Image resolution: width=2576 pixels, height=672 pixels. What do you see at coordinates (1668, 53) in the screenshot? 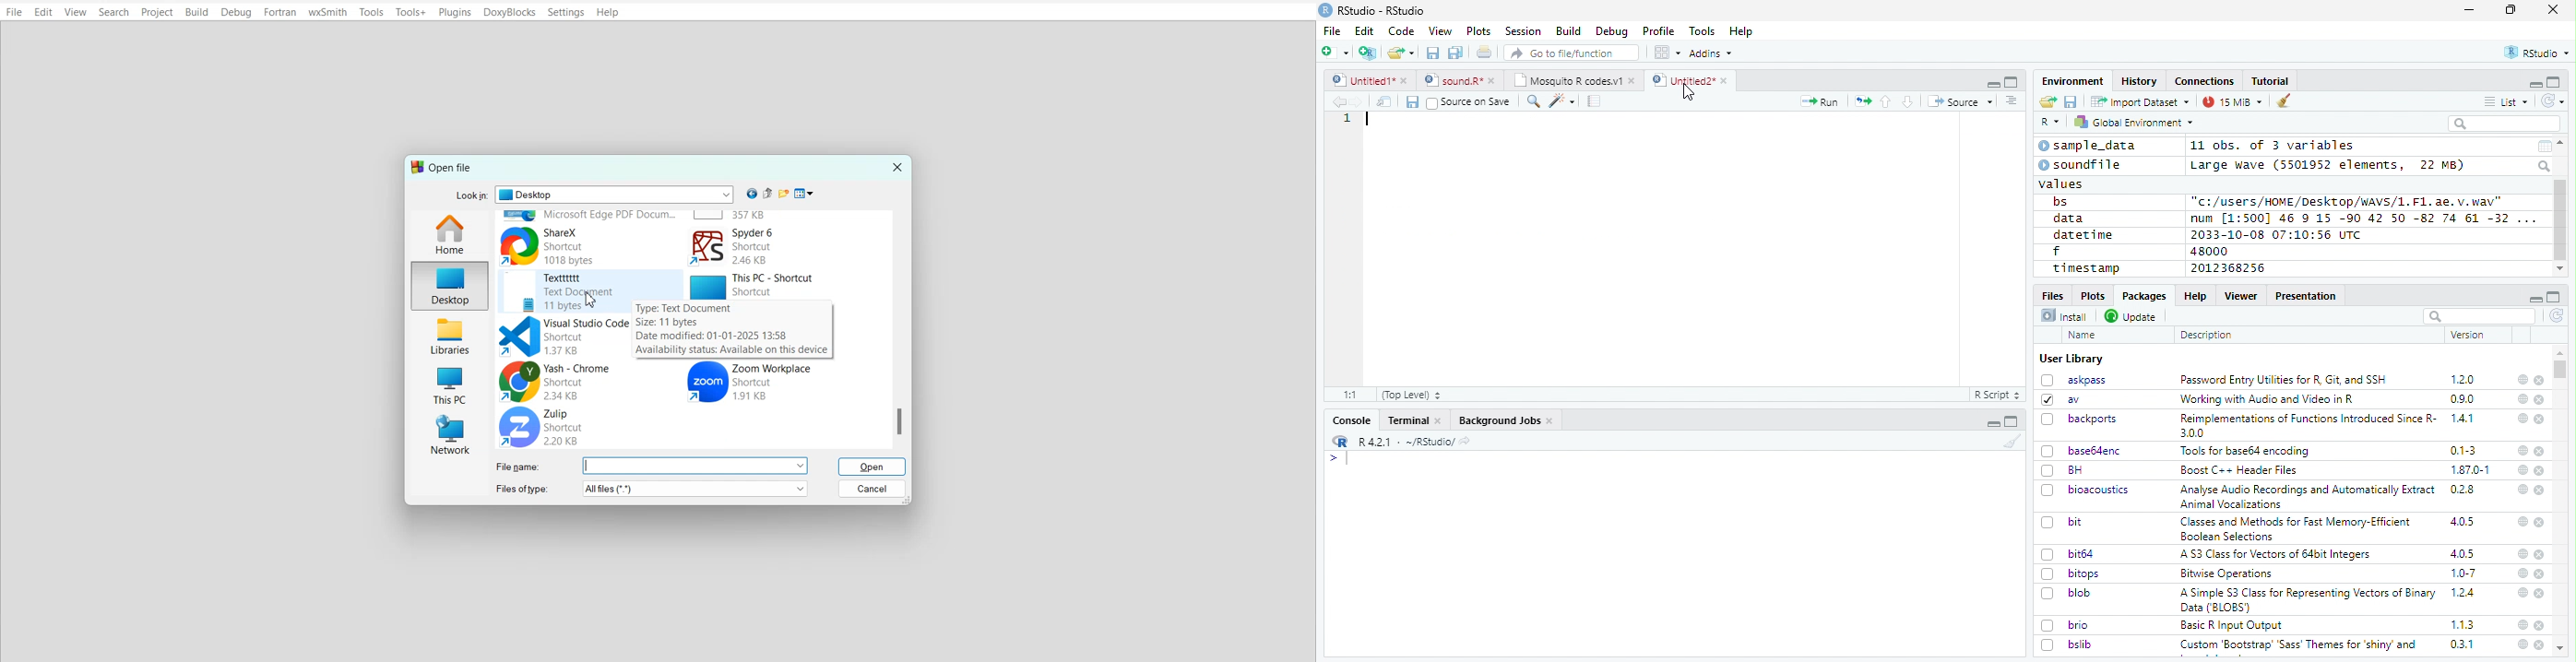
I see `Workspace panes` at bounding box center [1668, 53].